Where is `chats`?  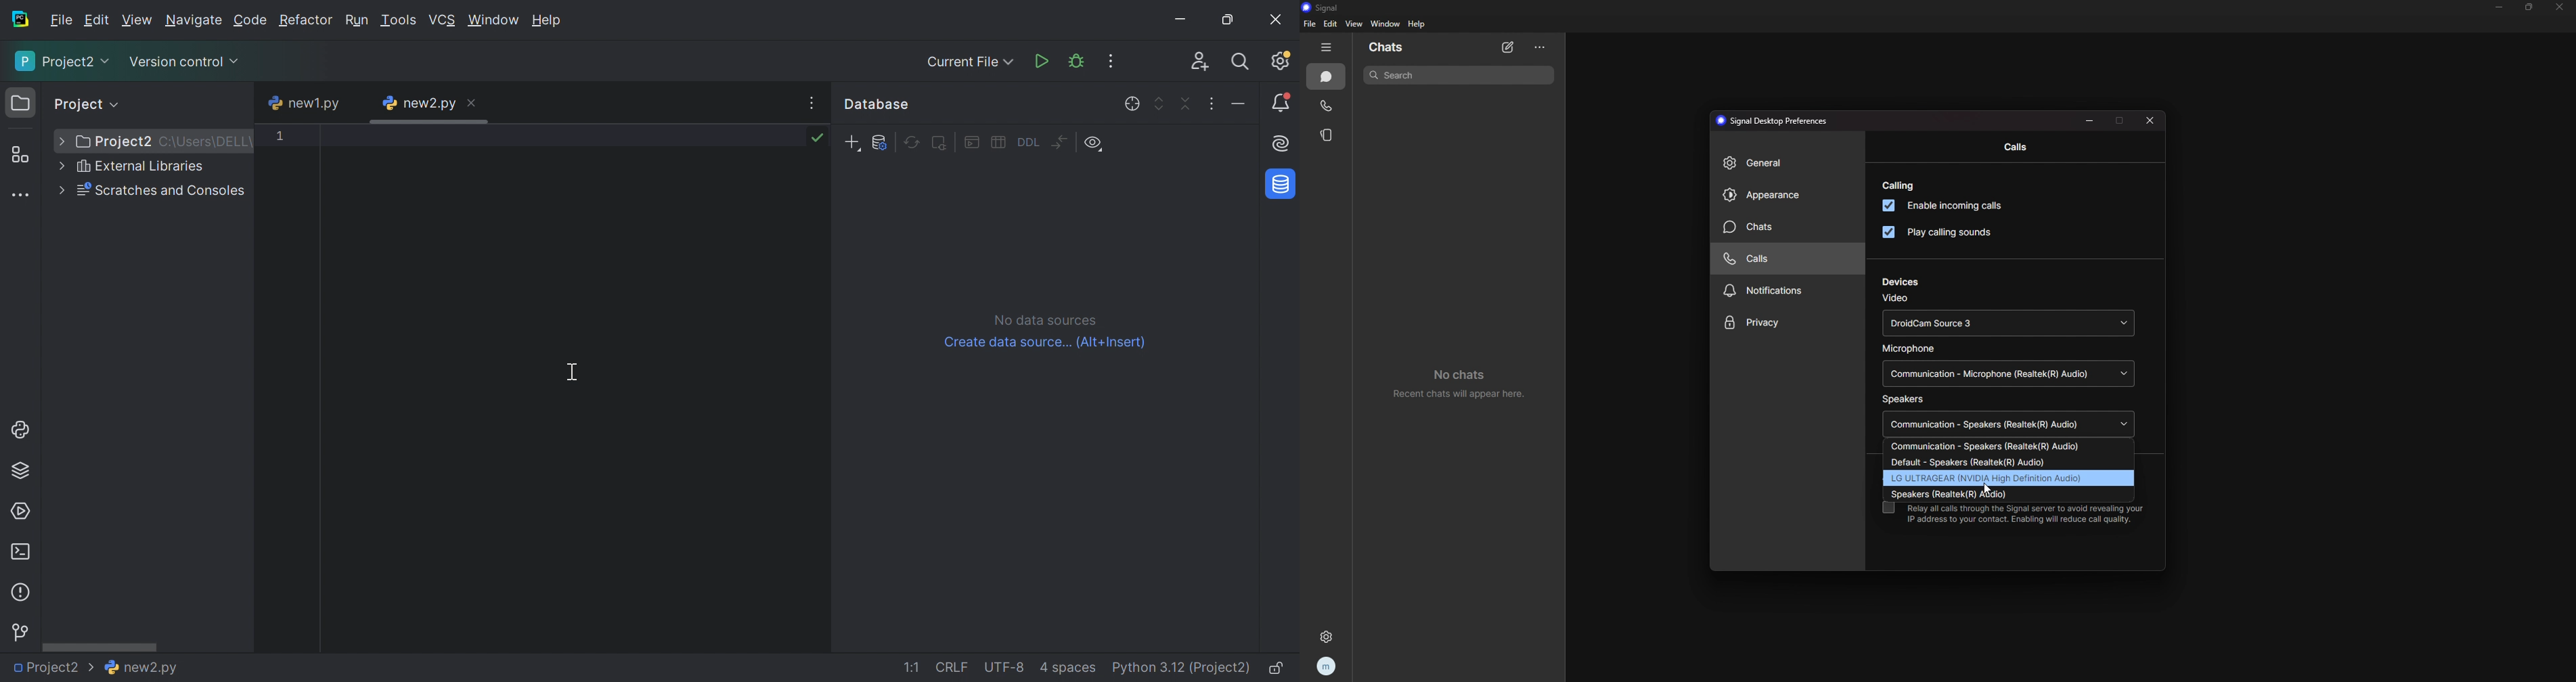
chats is located at coordinates (1390, 48).